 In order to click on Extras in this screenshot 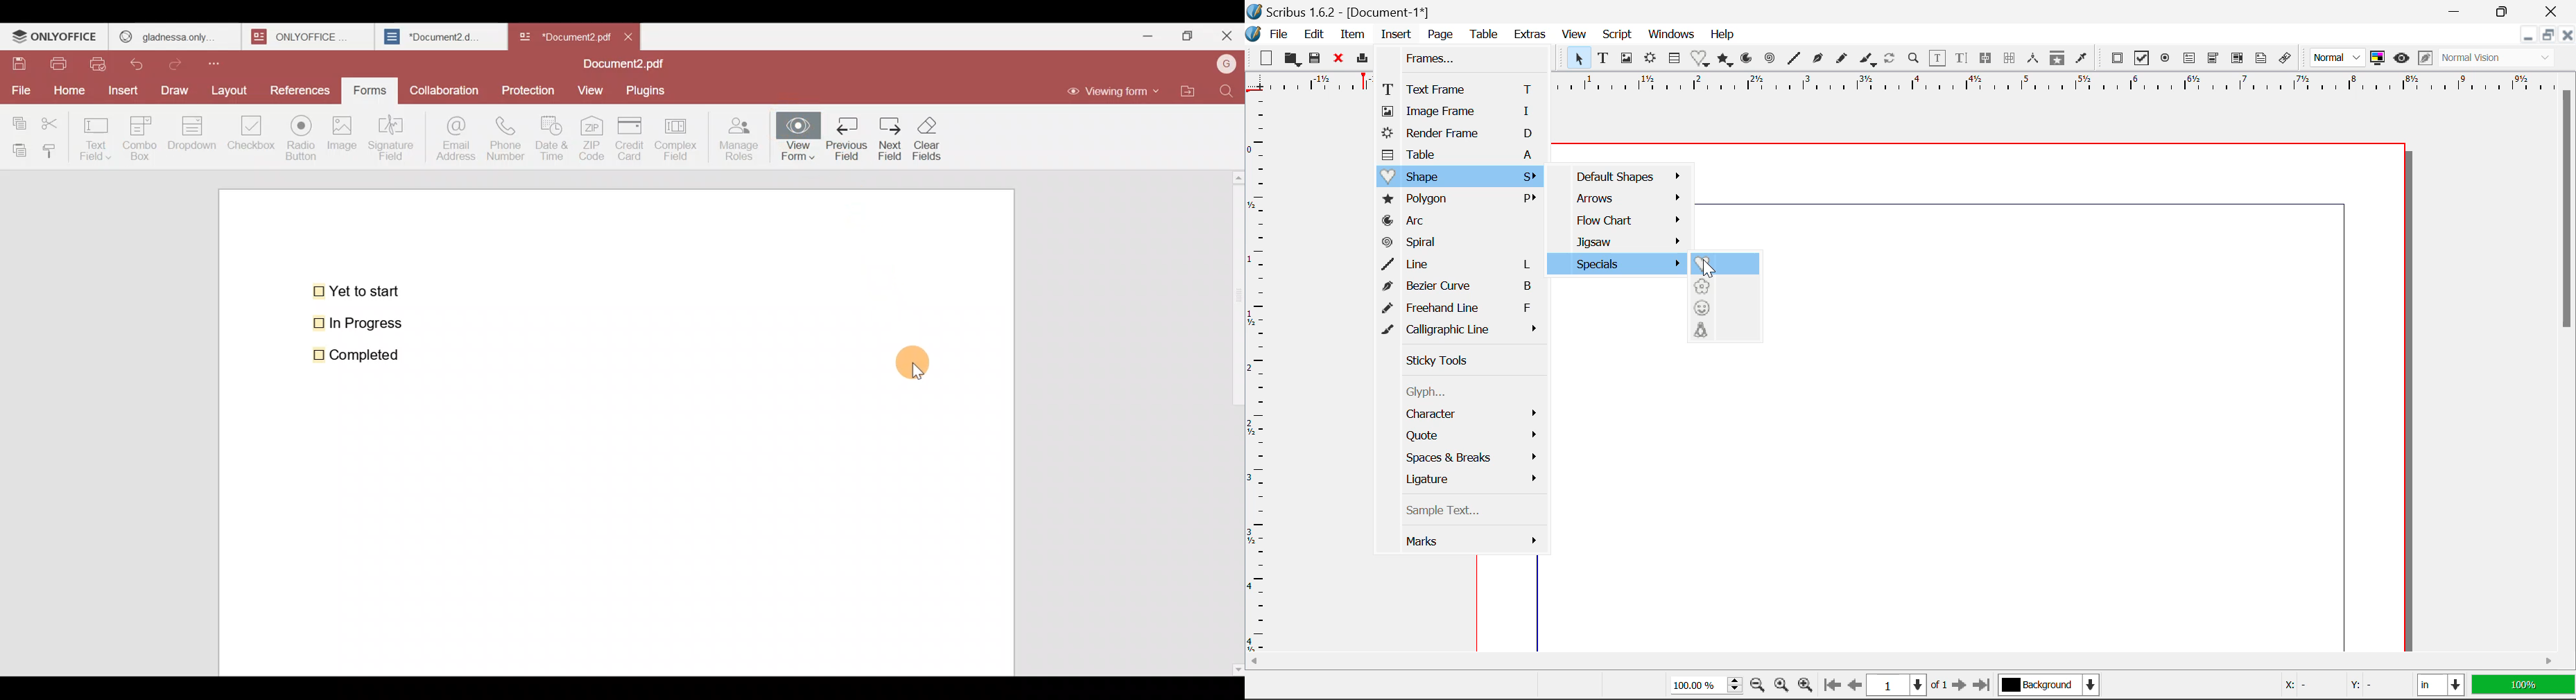, I will do `click(1532, 35)`.